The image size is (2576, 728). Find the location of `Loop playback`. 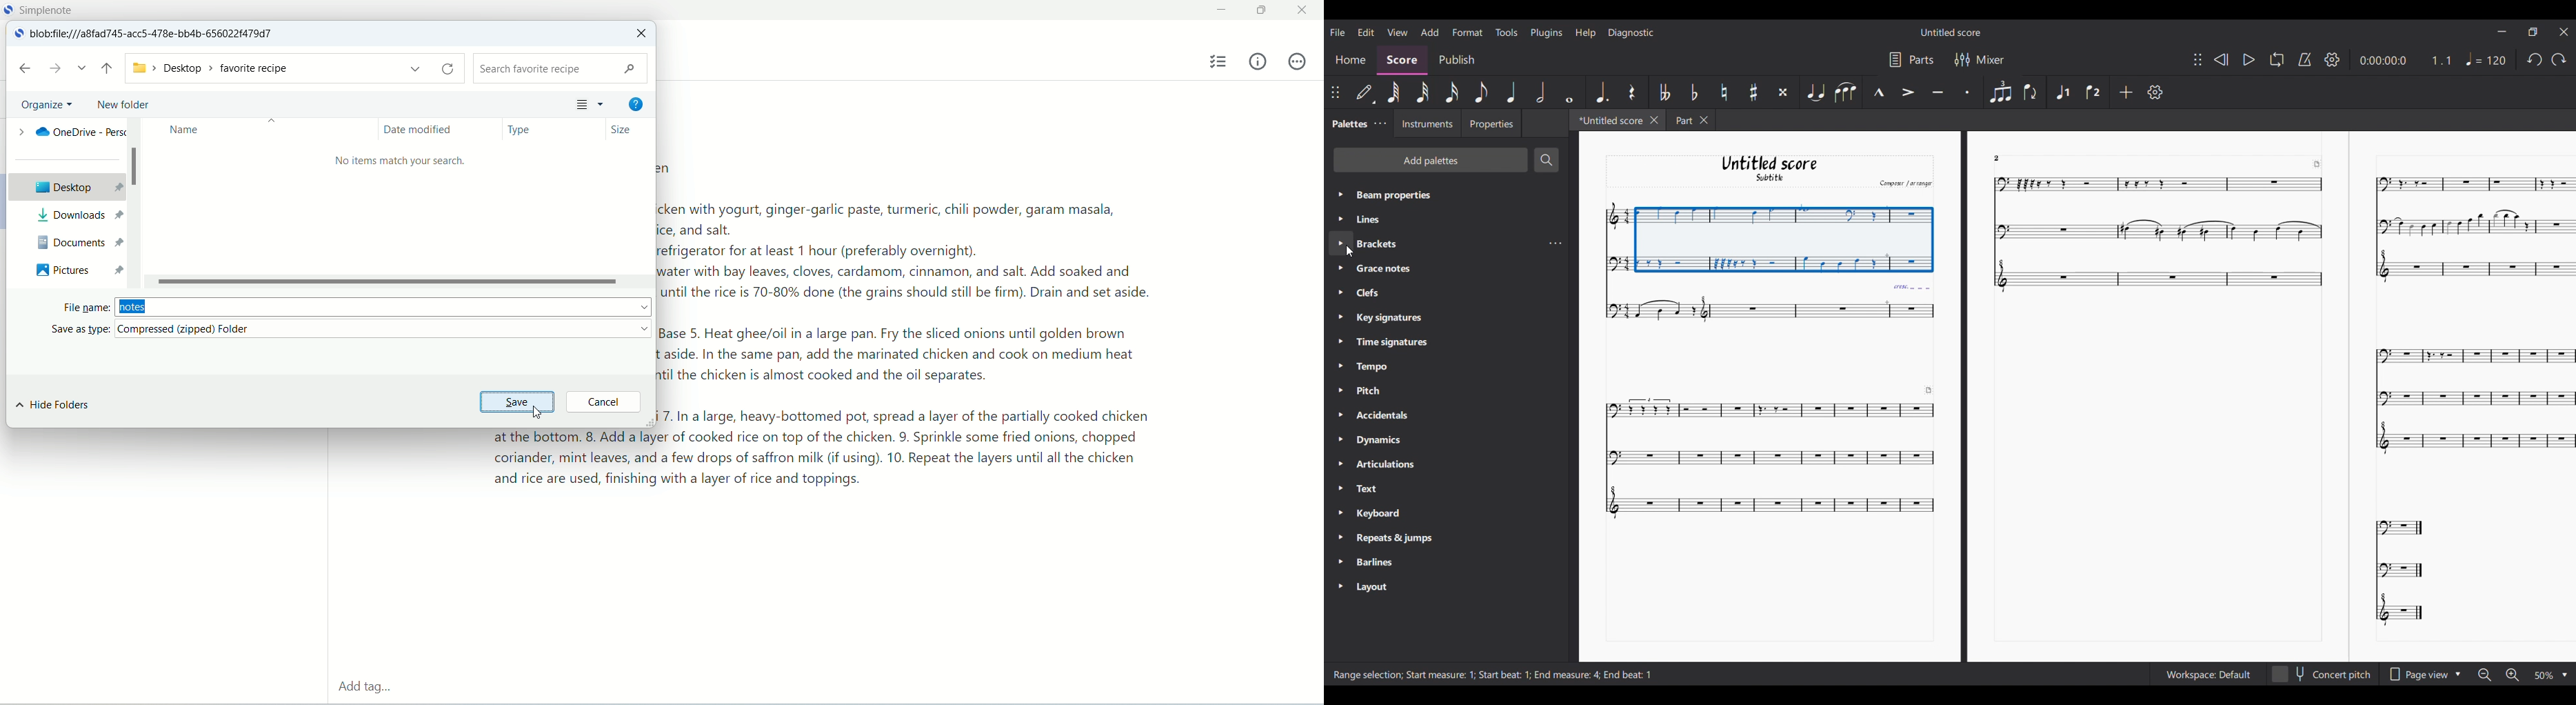

Loop playback is located at coordinates (2276, 60).